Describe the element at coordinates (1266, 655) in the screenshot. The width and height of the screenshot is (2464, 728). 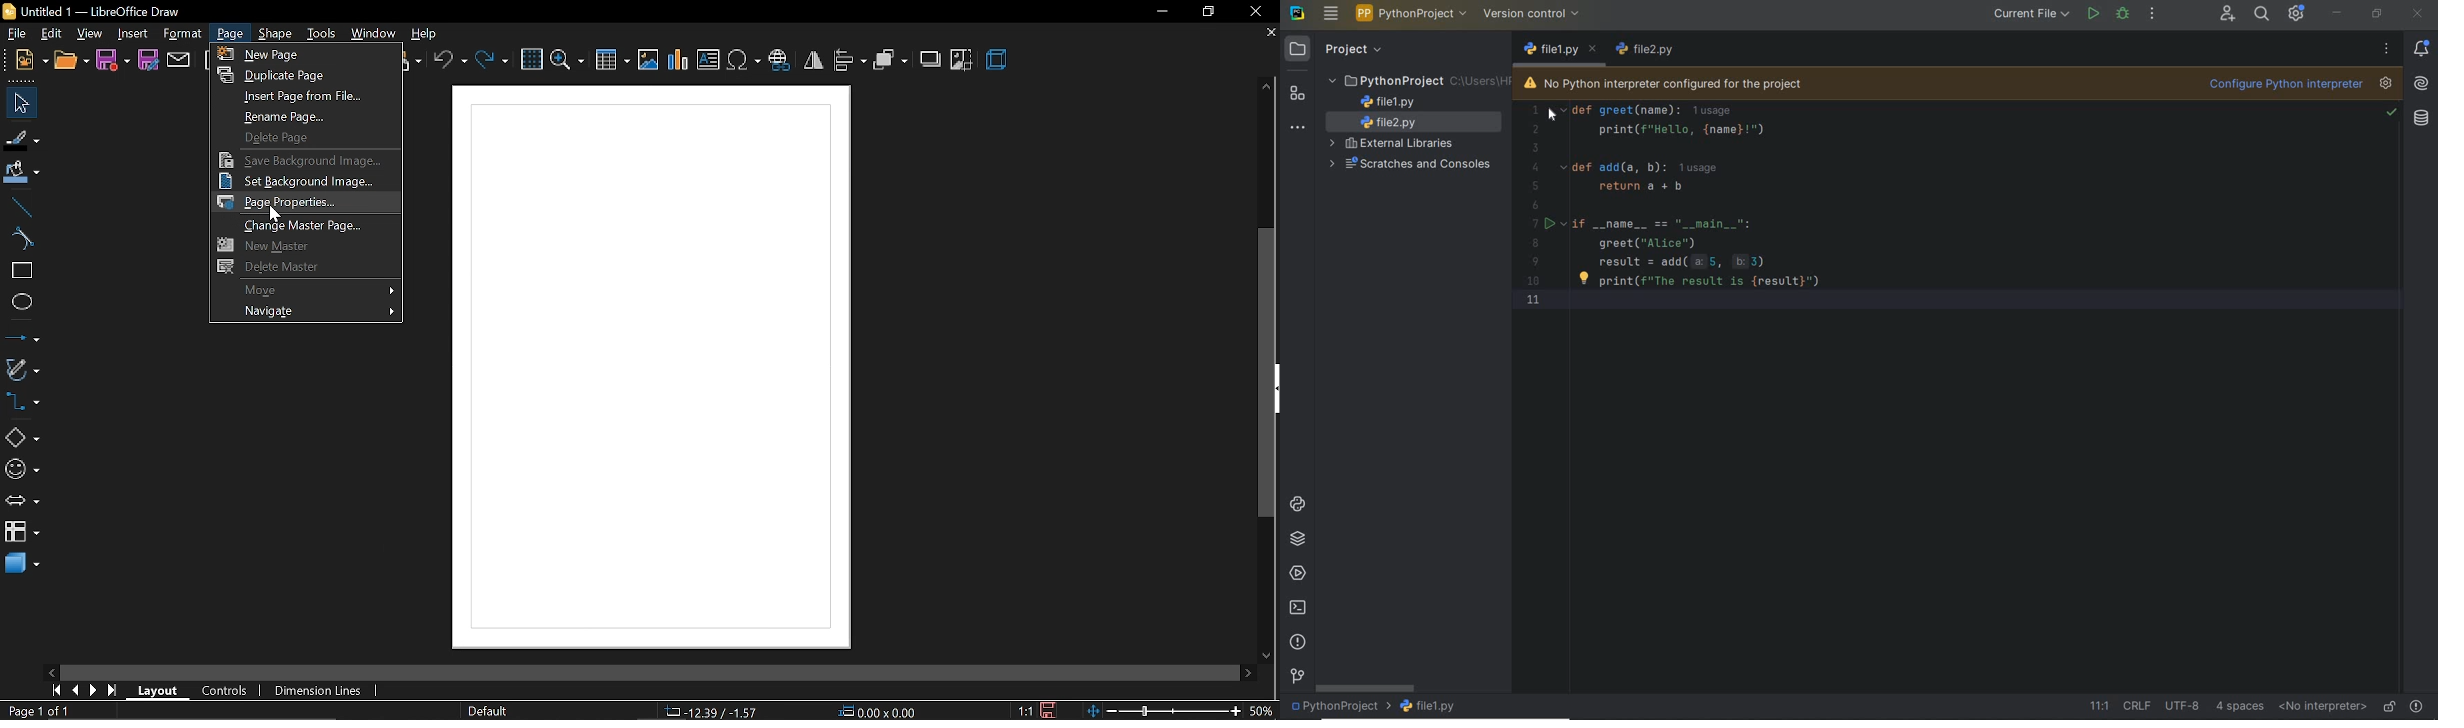
I see `move down` at that location.